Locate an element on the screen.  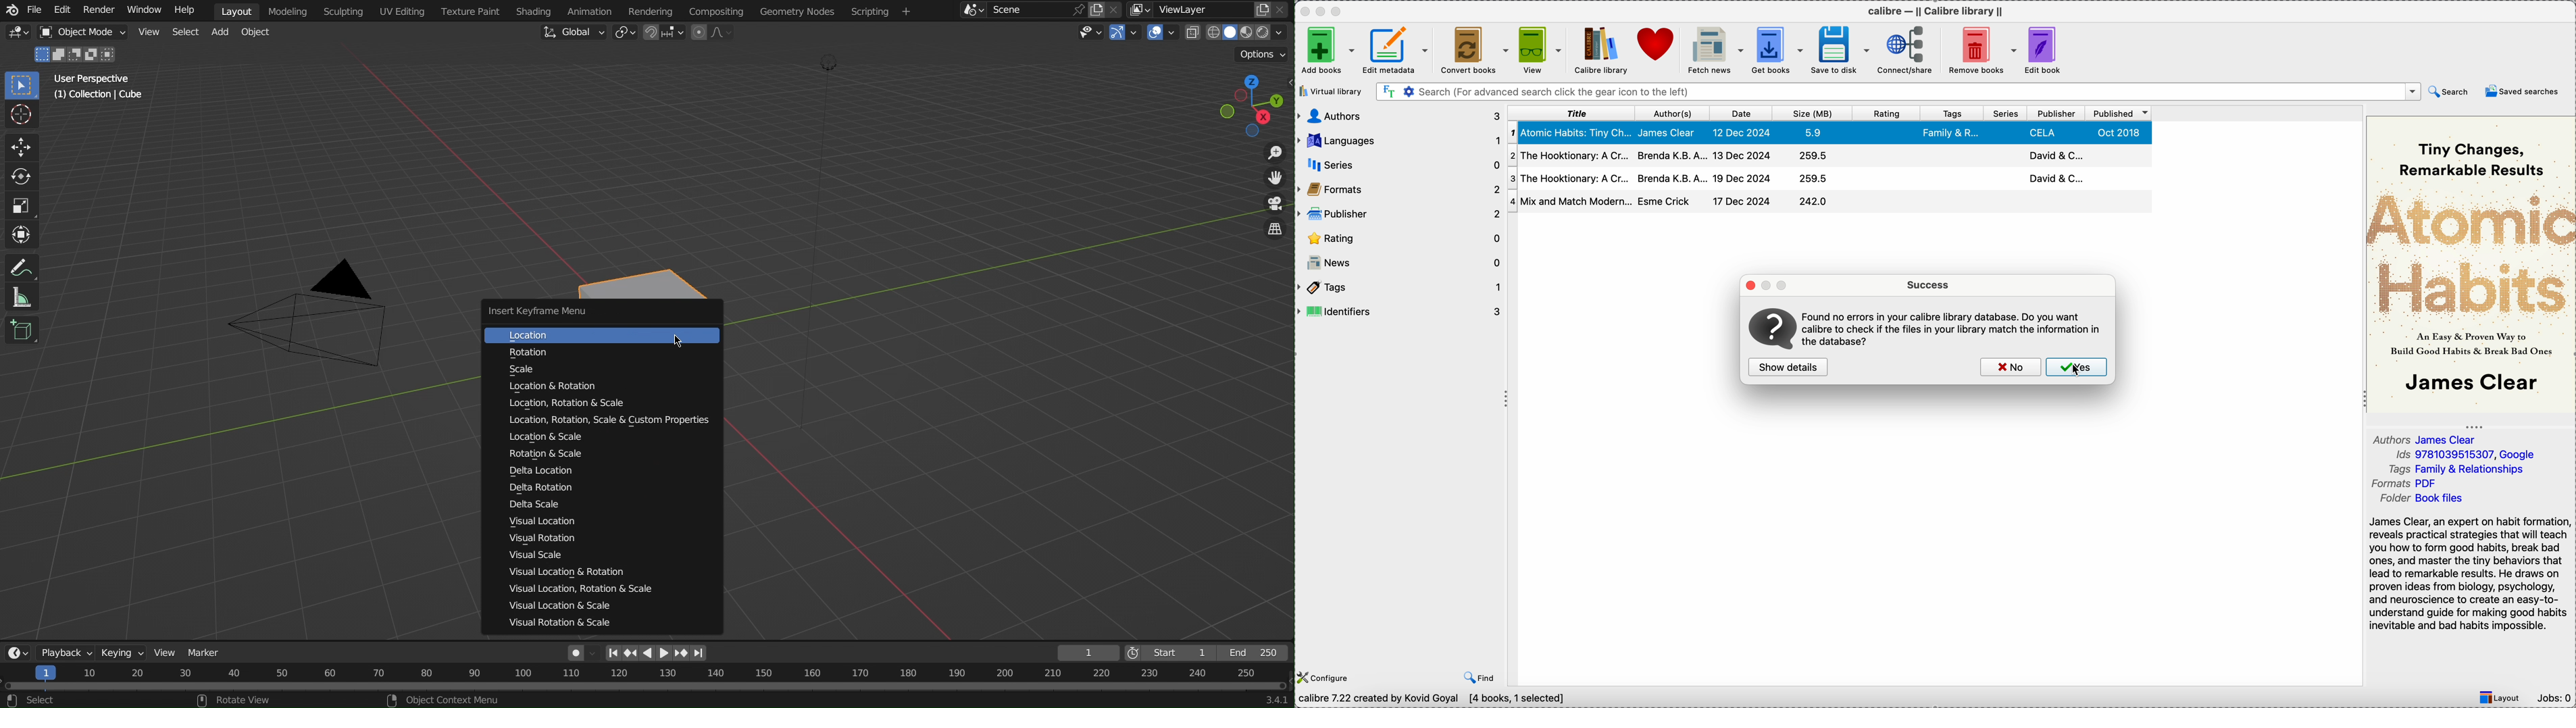
Calibre is located at coordinates (1938, 10).